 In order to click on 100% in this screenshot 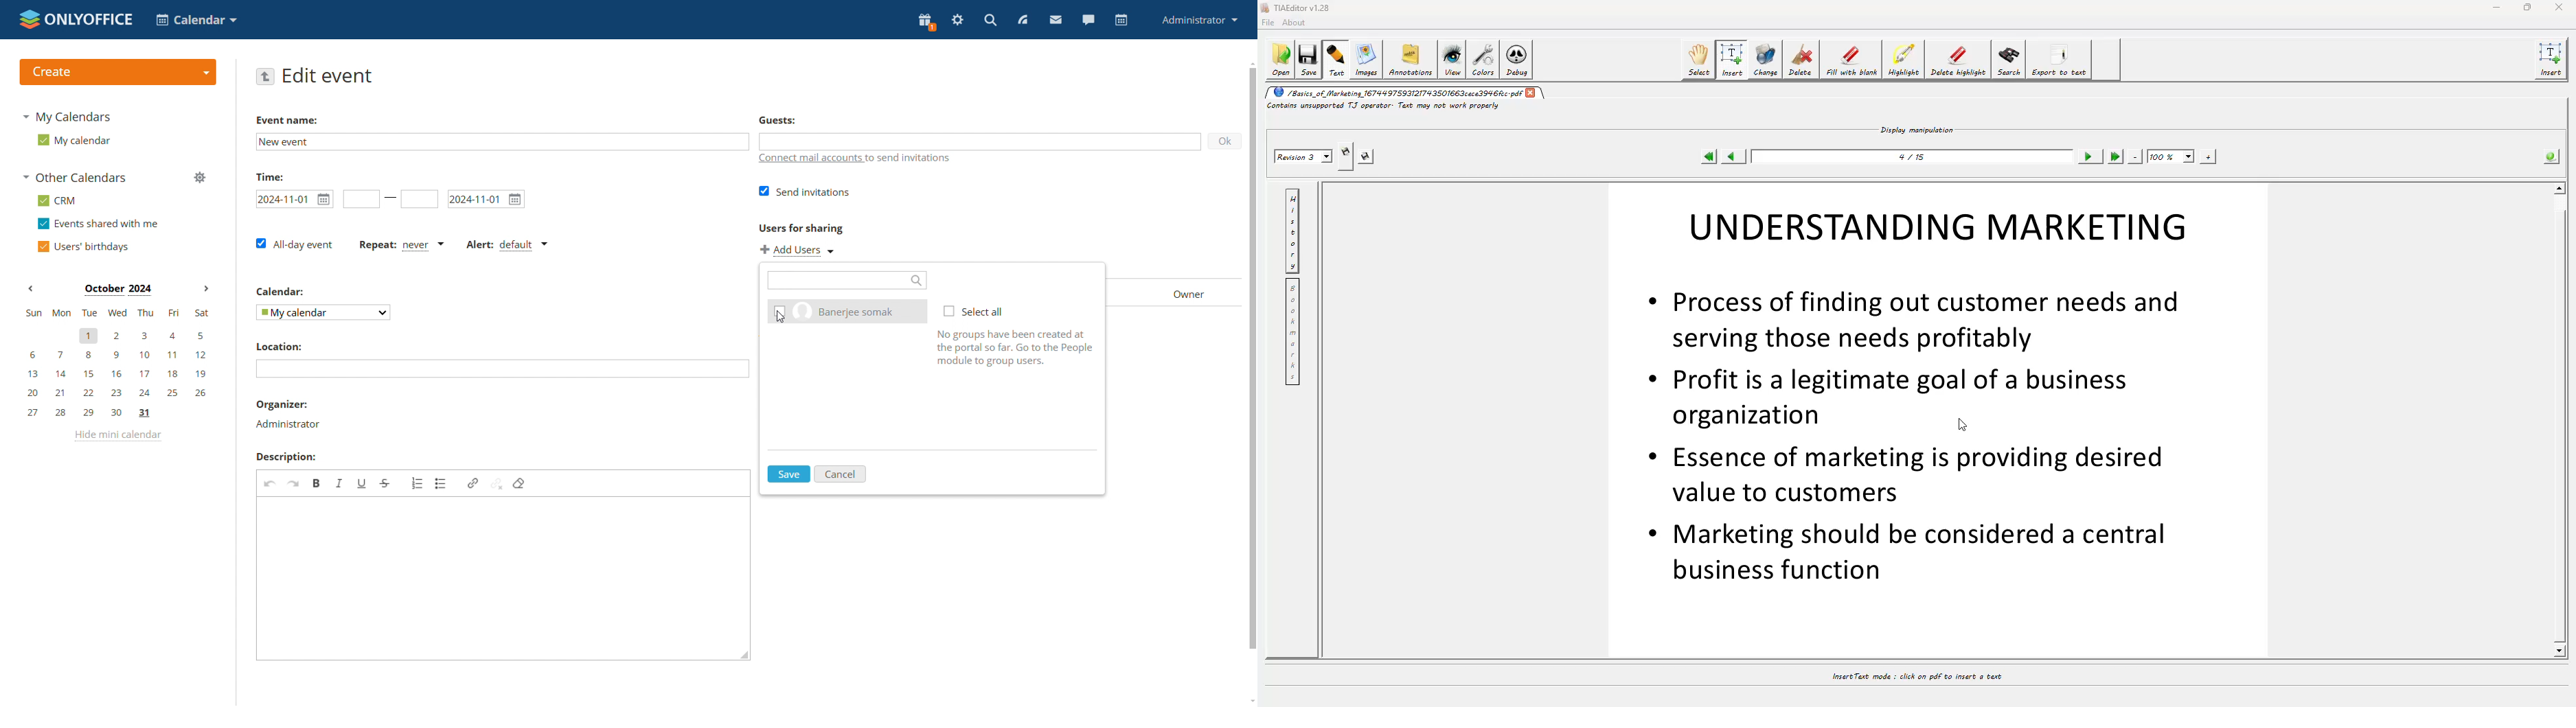, I will do `click(2171, 156)`.